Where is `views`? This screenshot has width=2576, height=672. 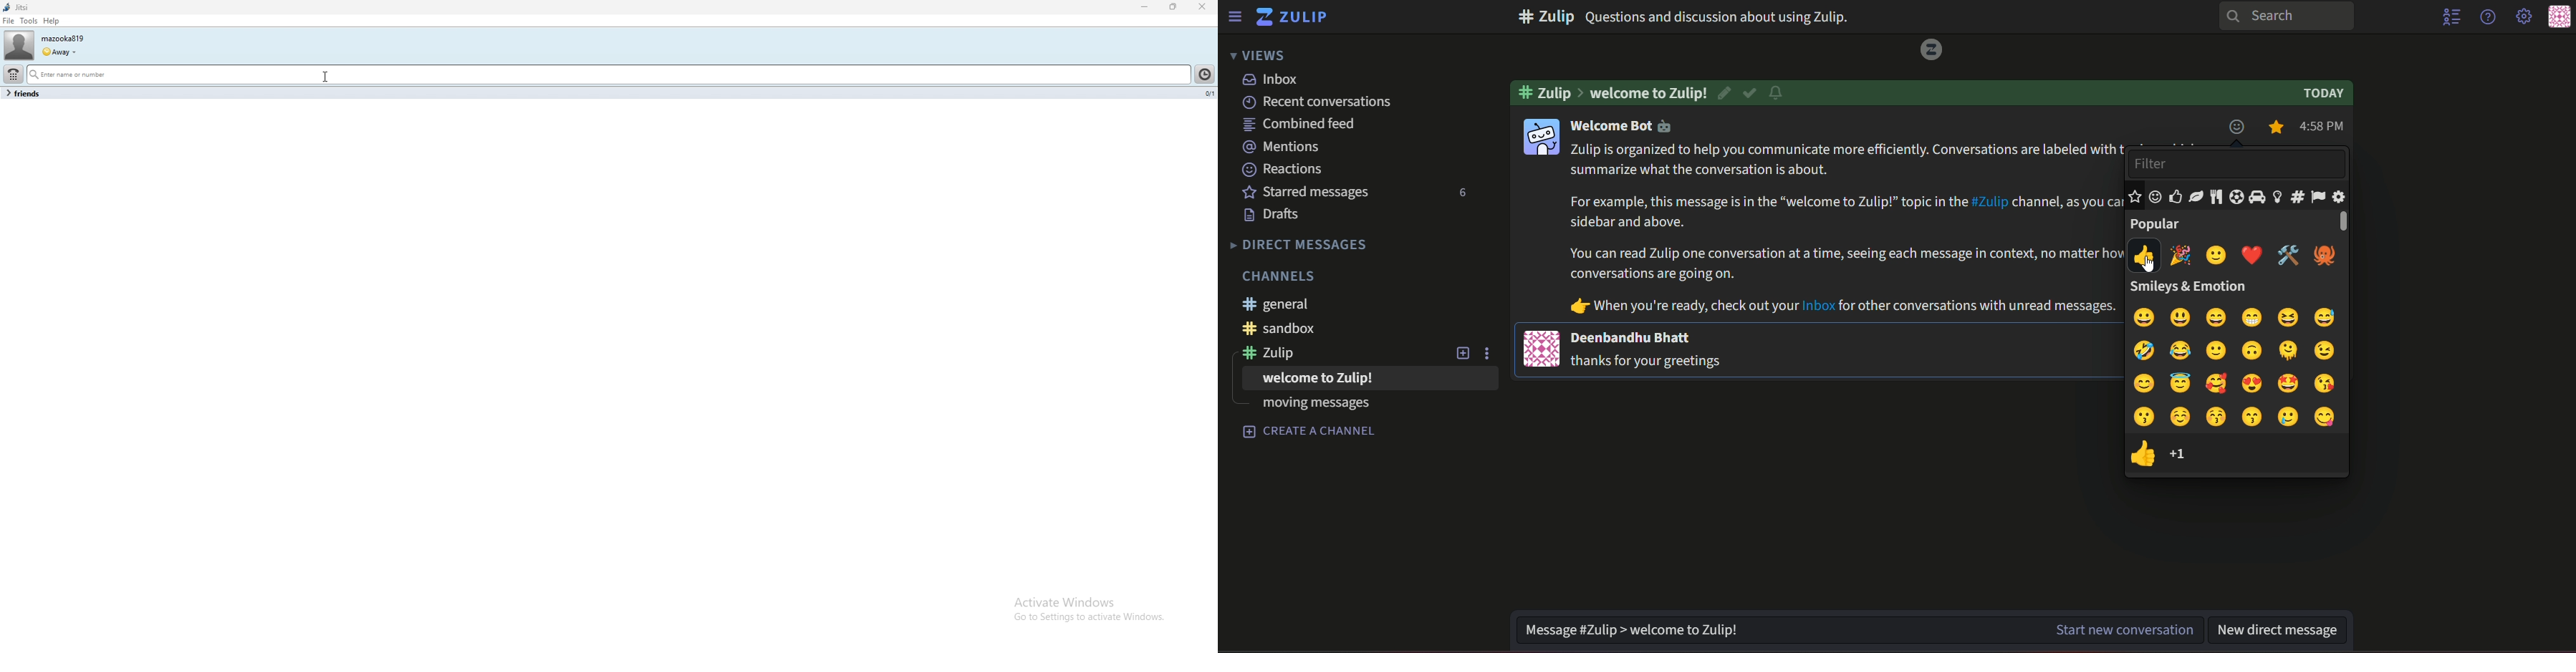
views is located at coordinates (1261, 56).